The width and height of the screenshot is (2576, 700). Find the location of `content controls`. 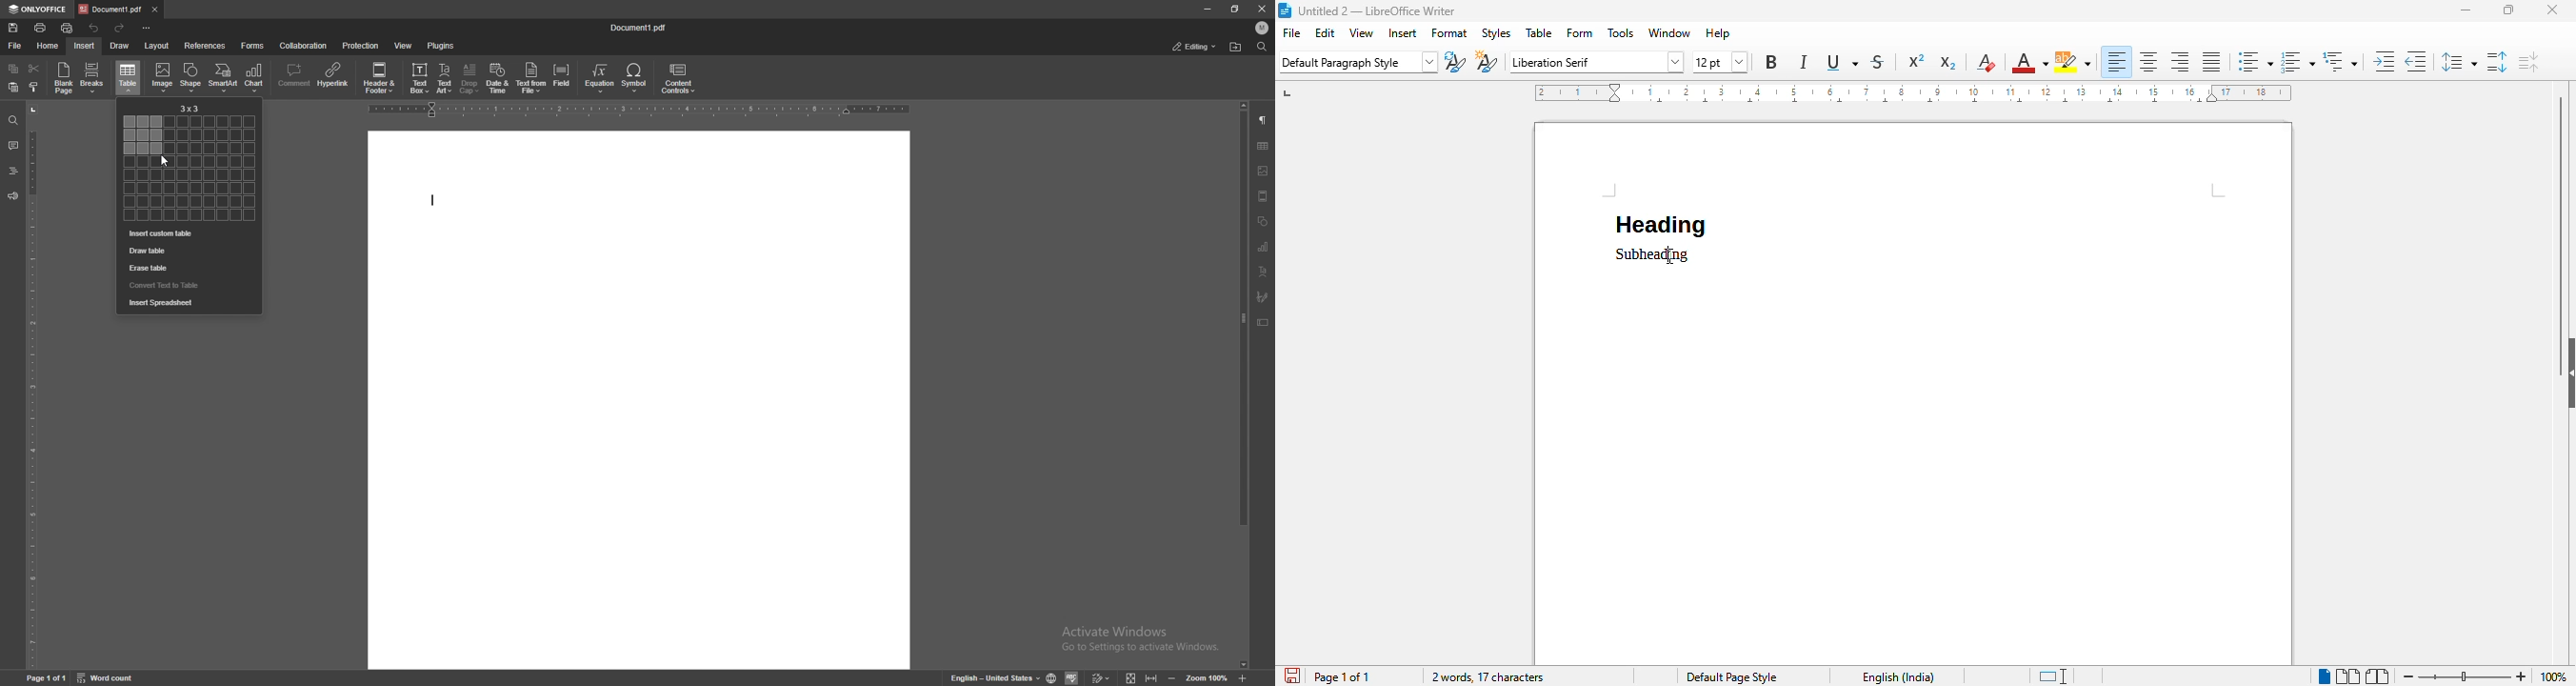

content controls is located at coordinates (680, 79).